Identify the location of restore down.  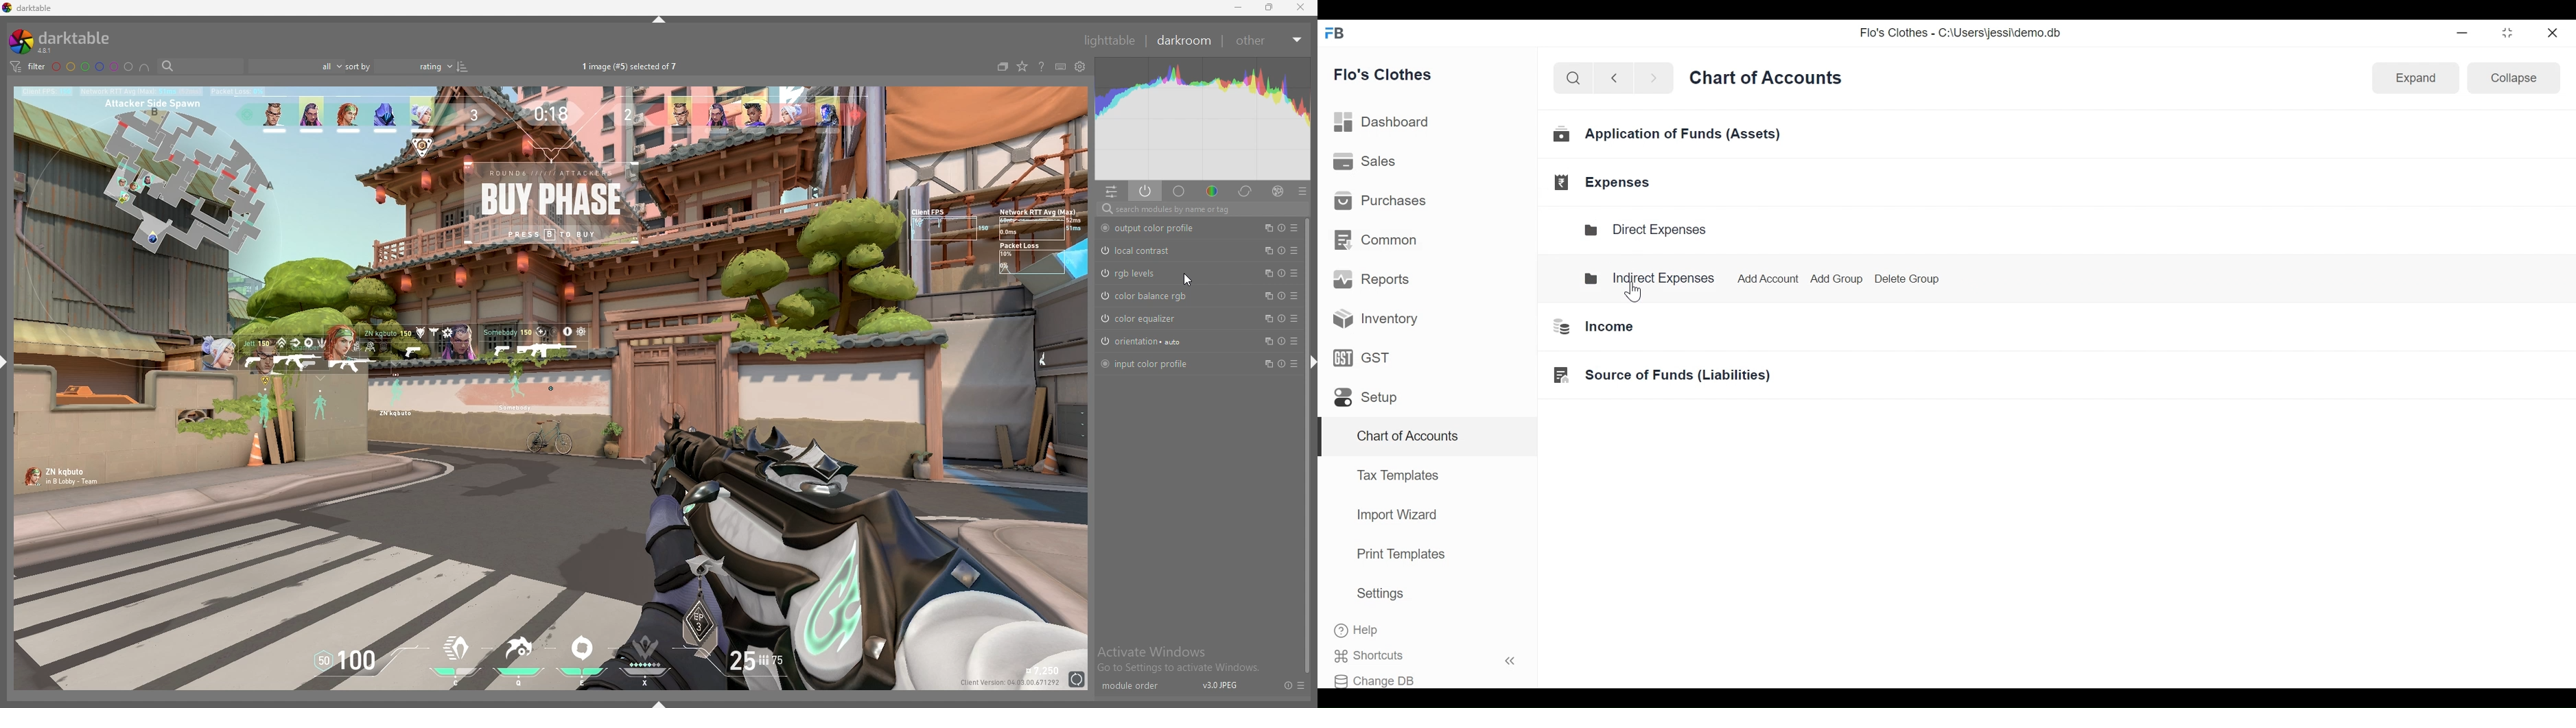
(2506, 33).